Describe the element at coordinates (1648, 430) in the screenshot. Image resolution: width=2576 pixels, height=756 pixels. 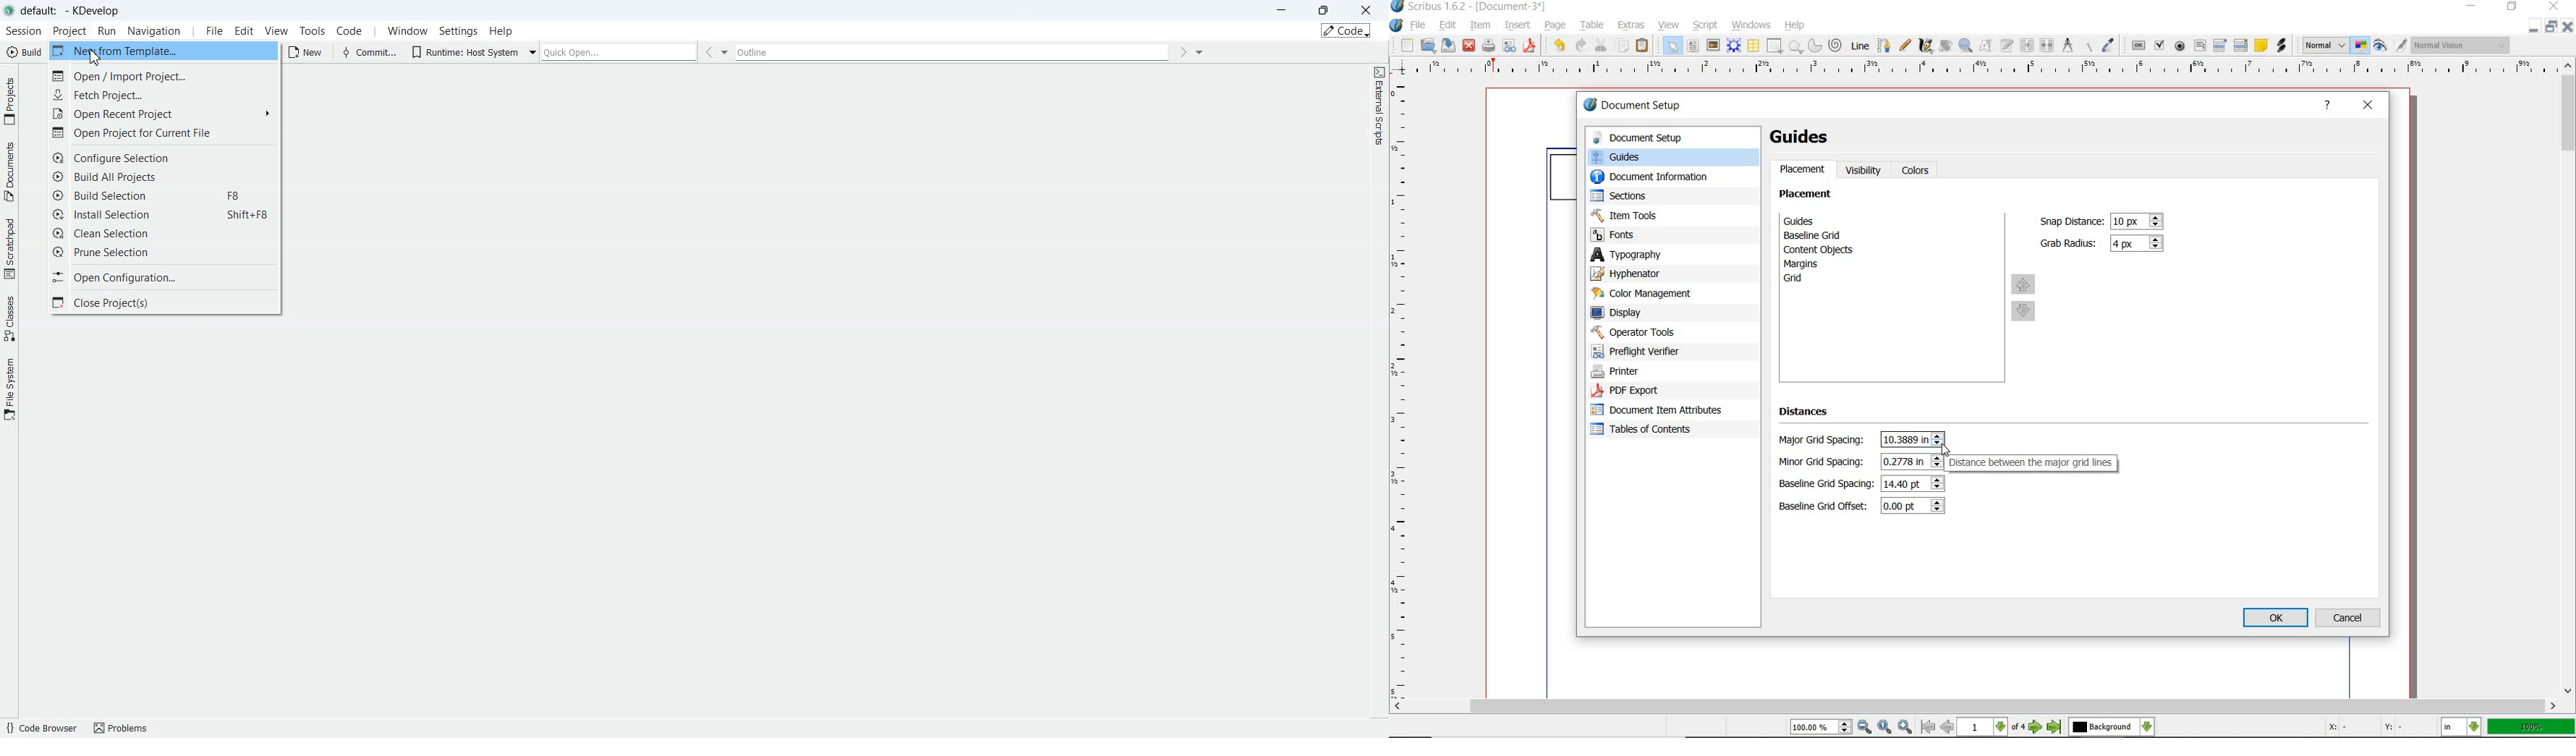
I see `Tables of contents` at that location.